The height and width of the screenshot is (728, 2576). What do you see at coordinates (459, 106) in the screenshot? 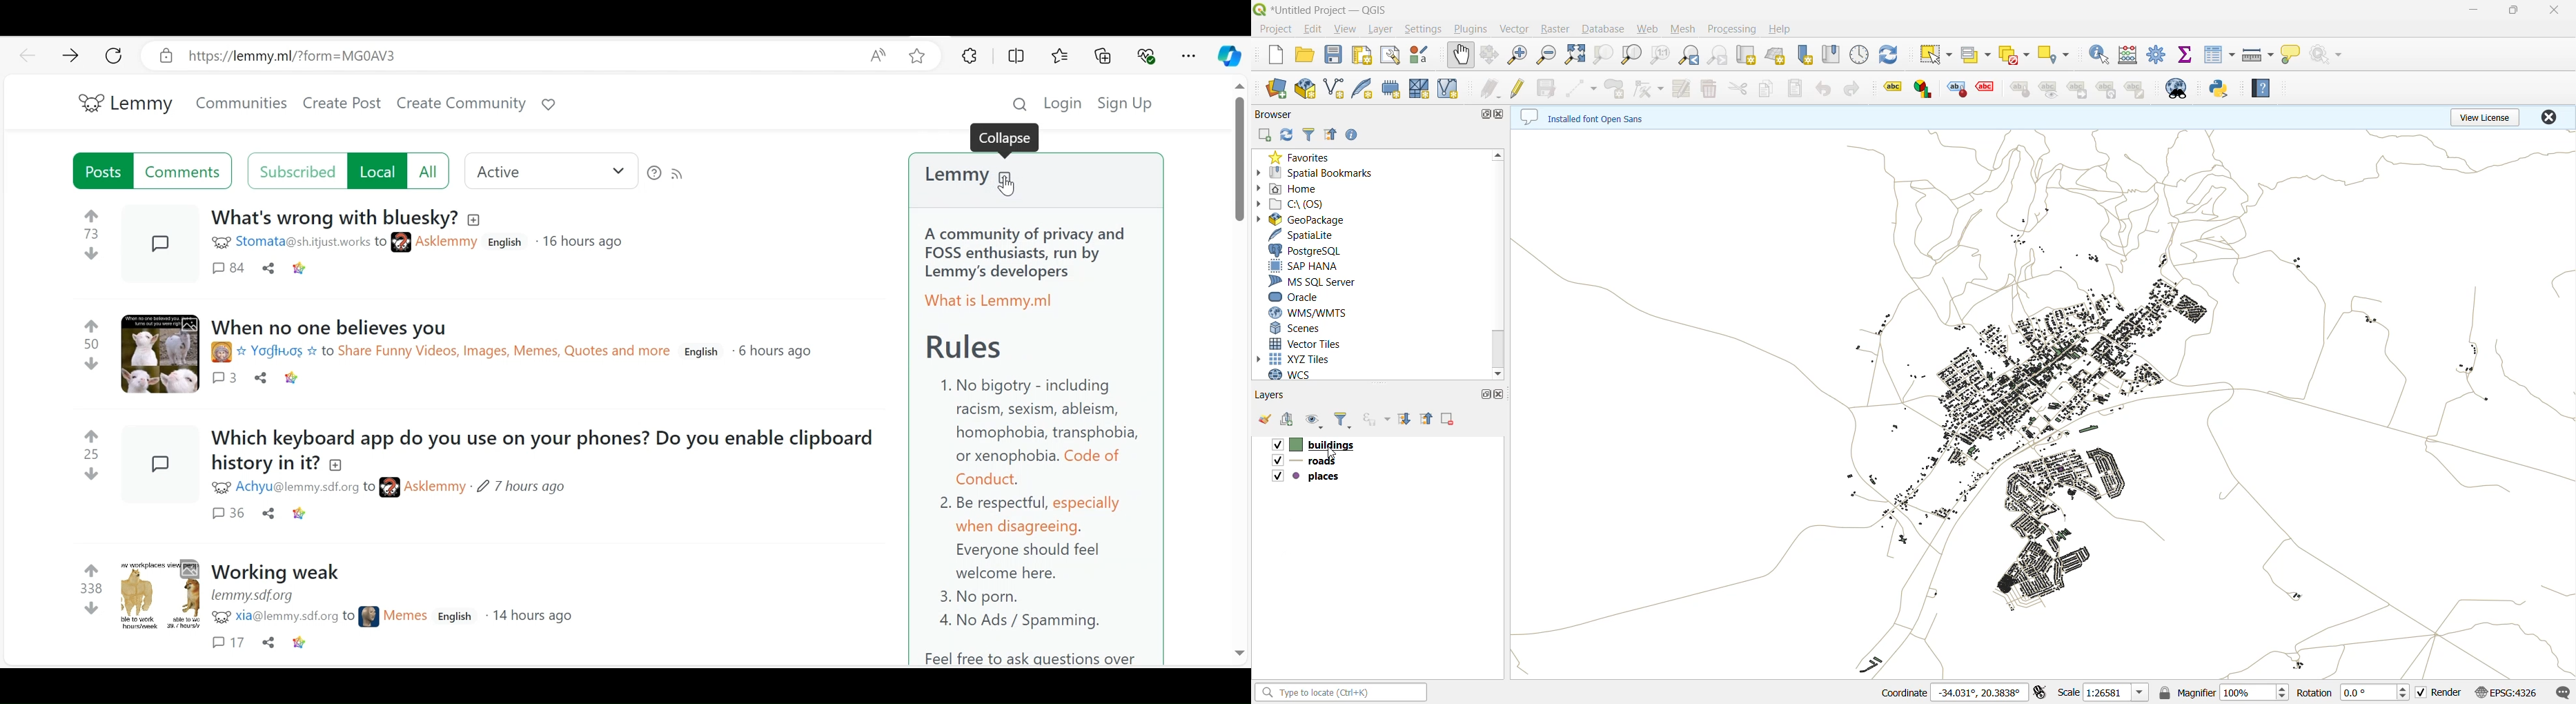
I see `Create Community` at bounding box center [459, 106].